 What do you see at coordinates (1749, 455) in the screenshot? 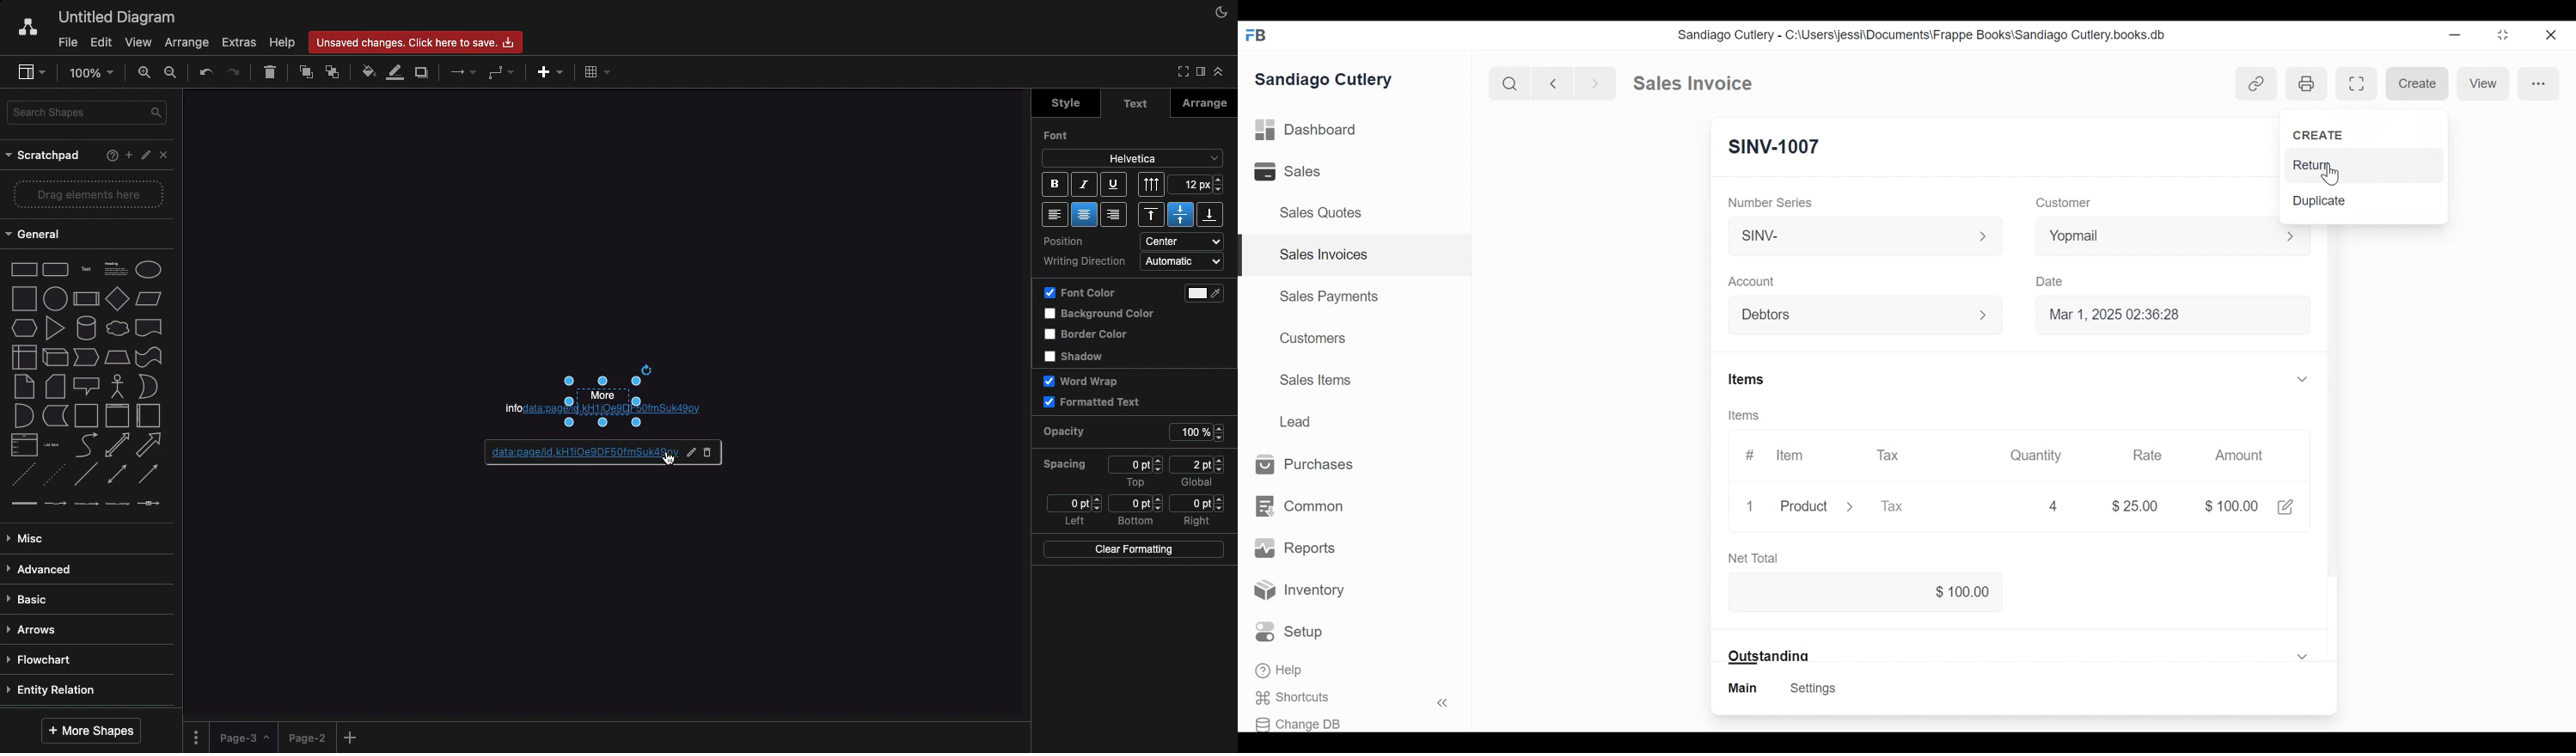
I see `#` at bounding box center [1749, 455].